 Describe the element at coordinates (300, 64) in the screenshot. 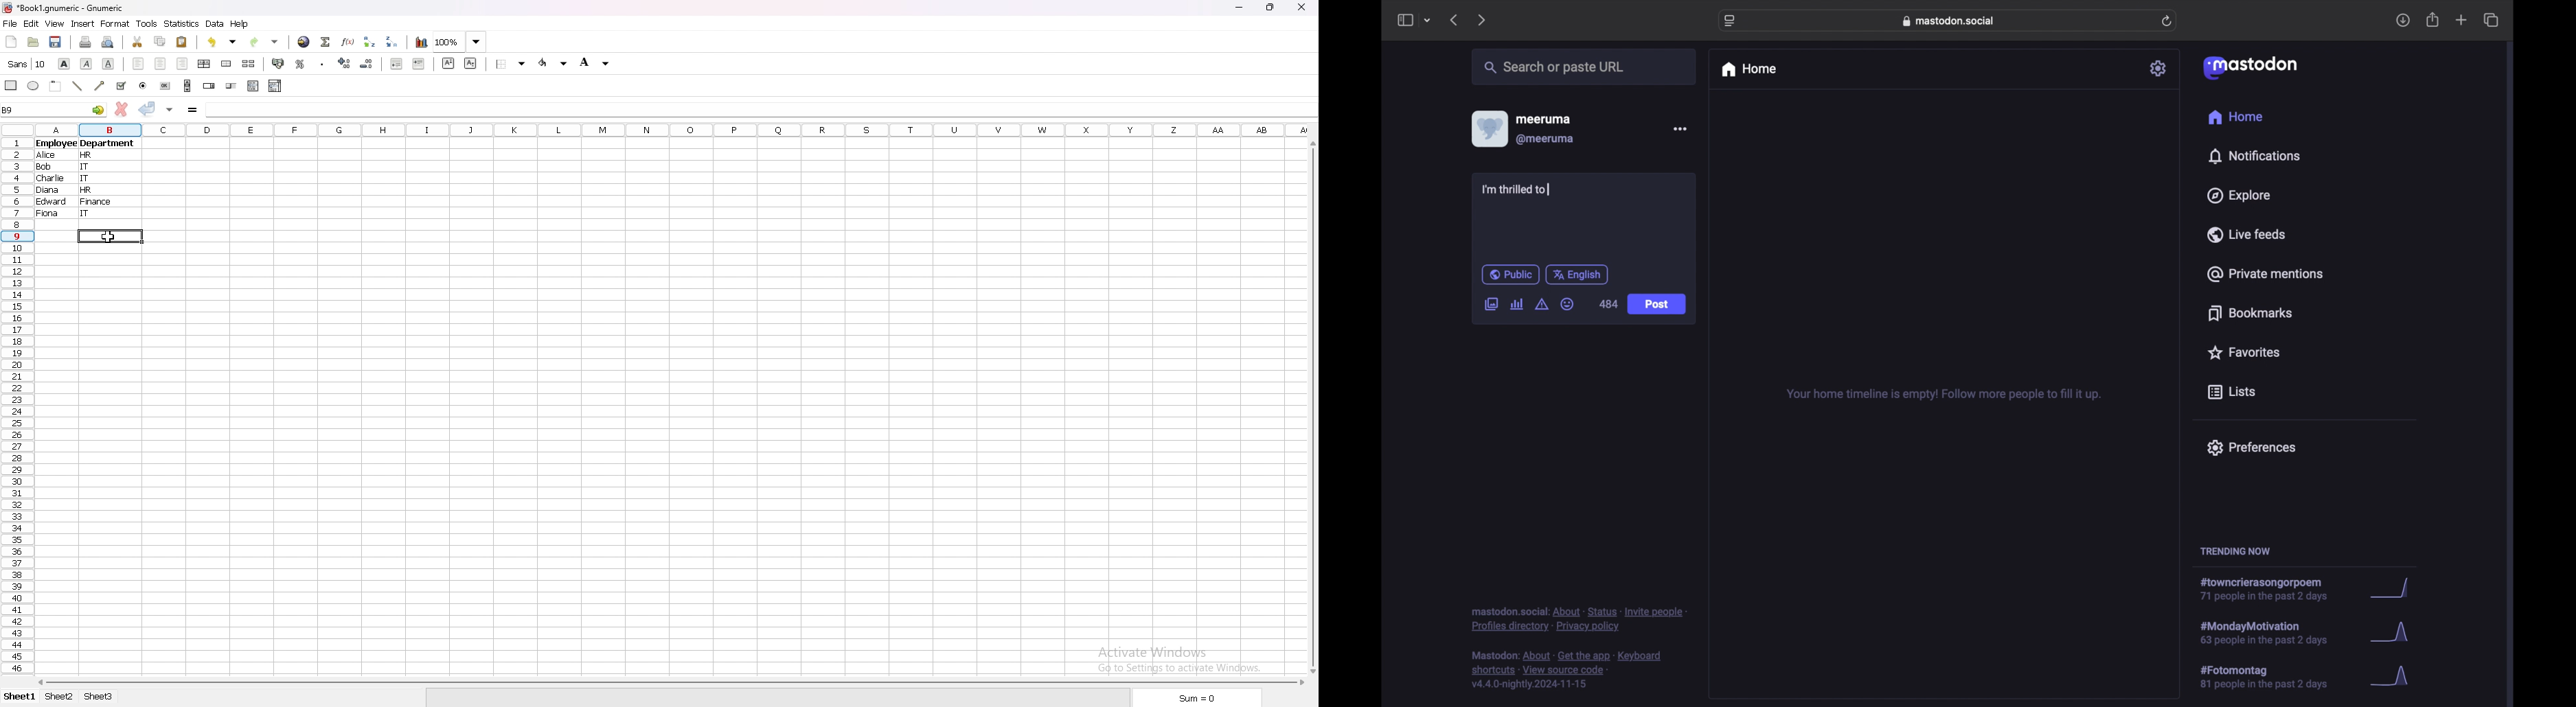

I see `percentage` at that location.